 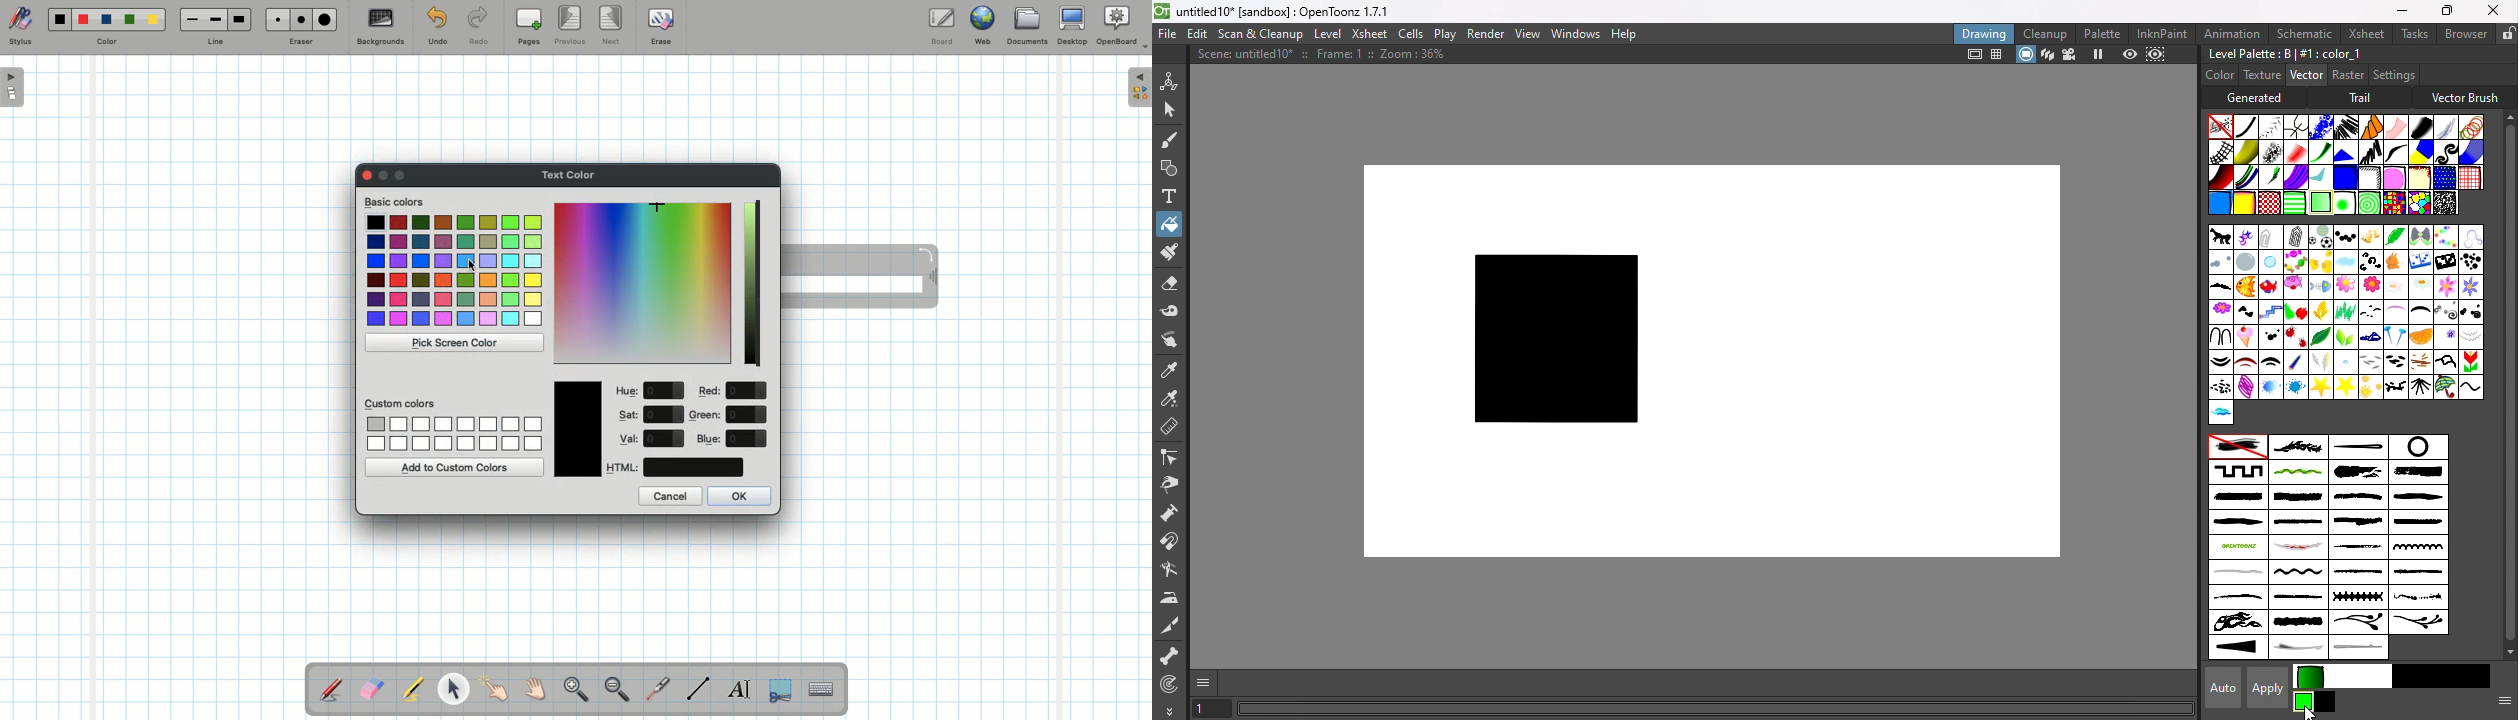 What do you see at coordinates (2470, 177) in the screenshot?
I see `Square` at bounding box center [2470, 177].